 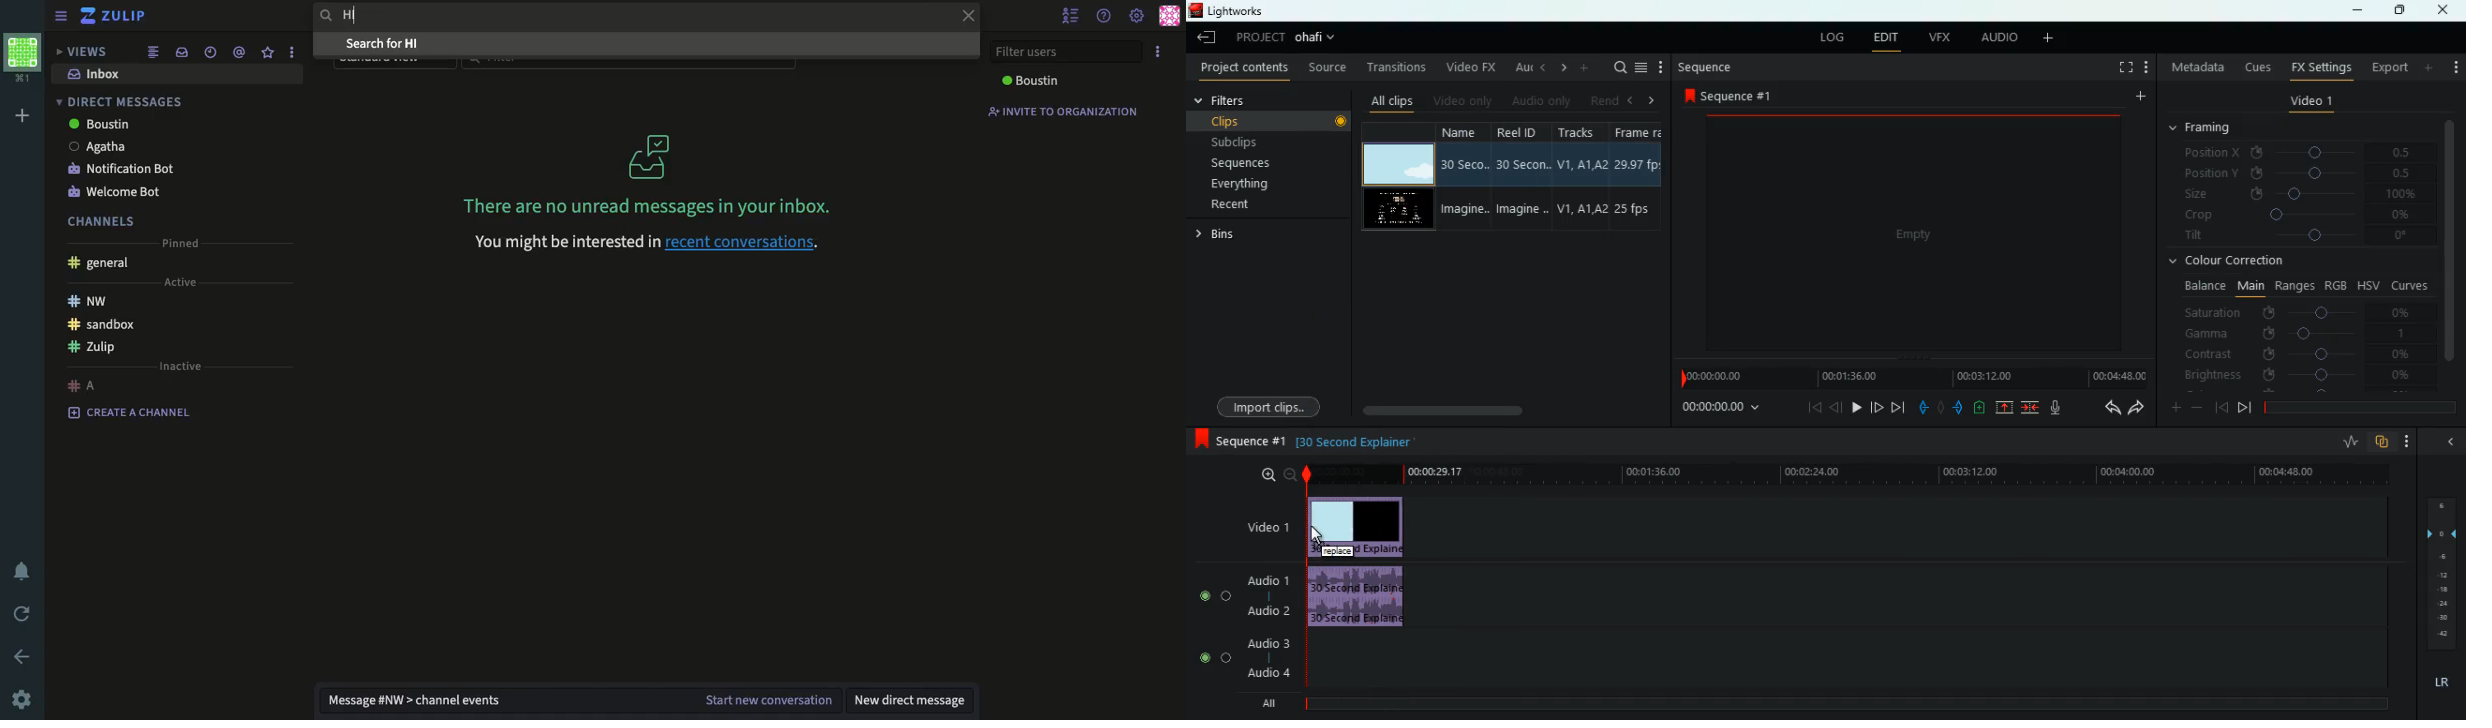 What do you see at coordinates (1959, 408) in the screenshot?
I see `push` at bounding box center [1959, 408].